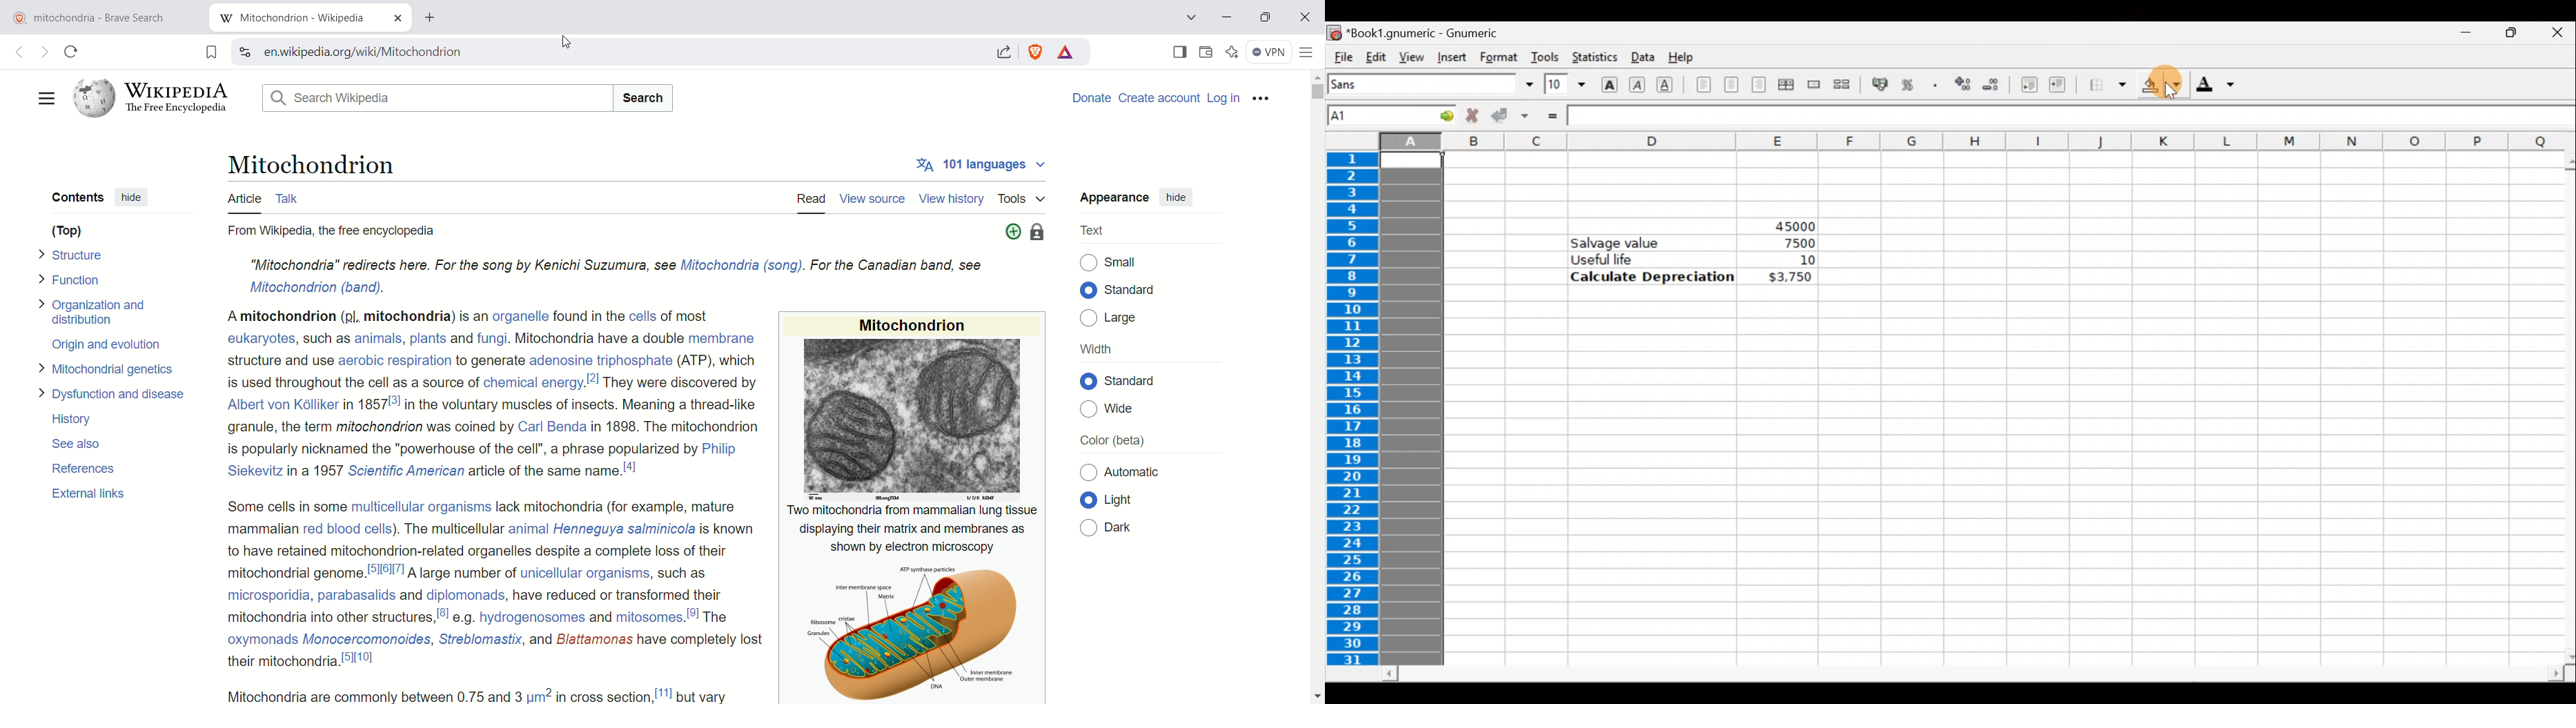 This screenshot has width=2576, height=728. What do you see at coordinates (1126, 409) in the screenshot?
I see `Wide` at bounding box center [1126, 409].